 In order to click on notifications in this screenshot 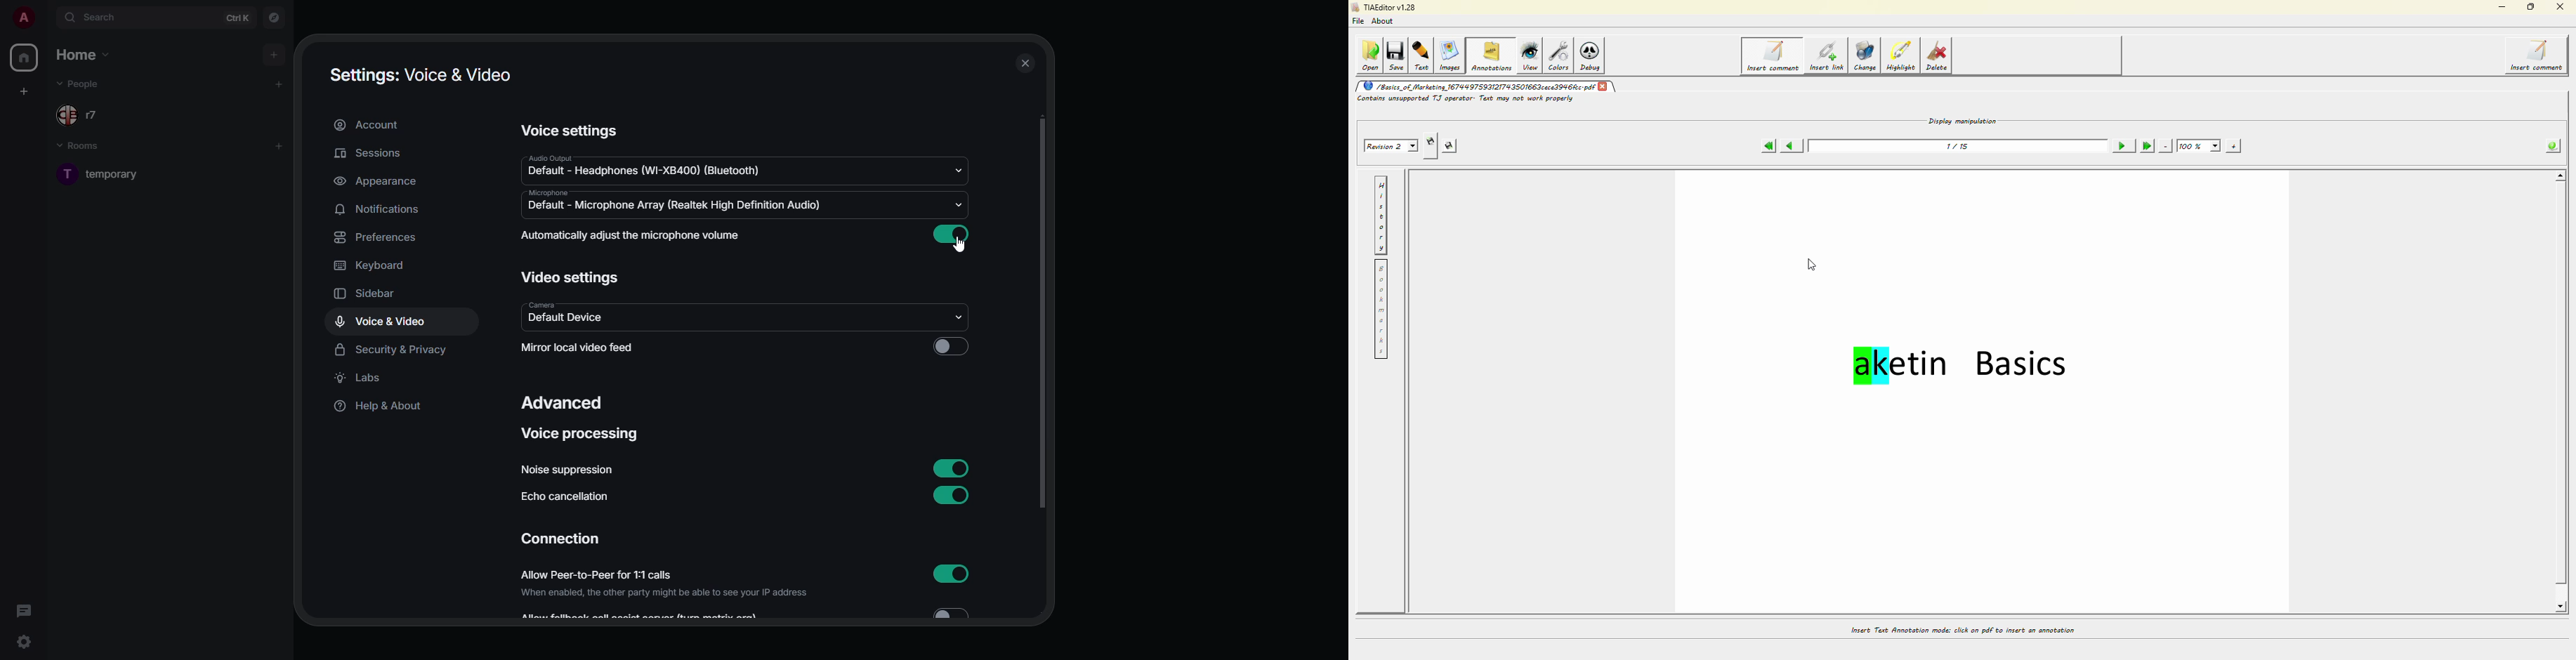, I will do `click(386, 210)`.